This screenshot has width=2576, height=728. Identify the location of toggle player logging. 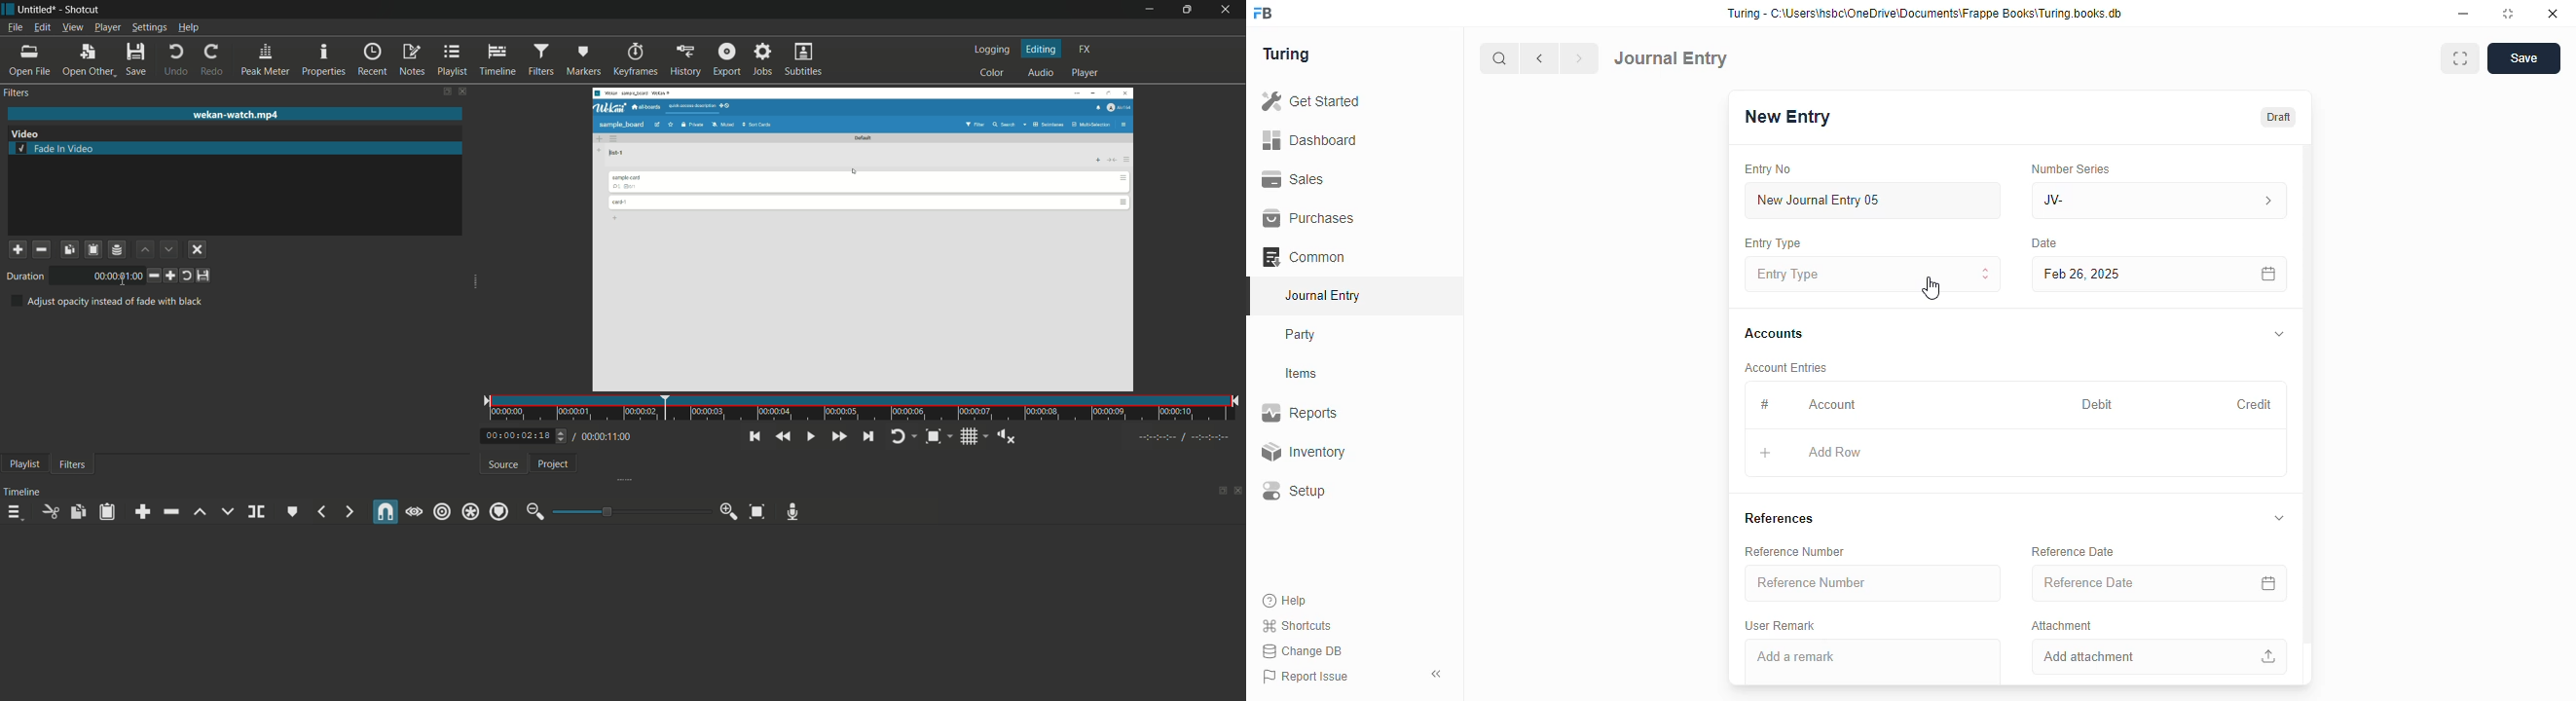
(900, 437).